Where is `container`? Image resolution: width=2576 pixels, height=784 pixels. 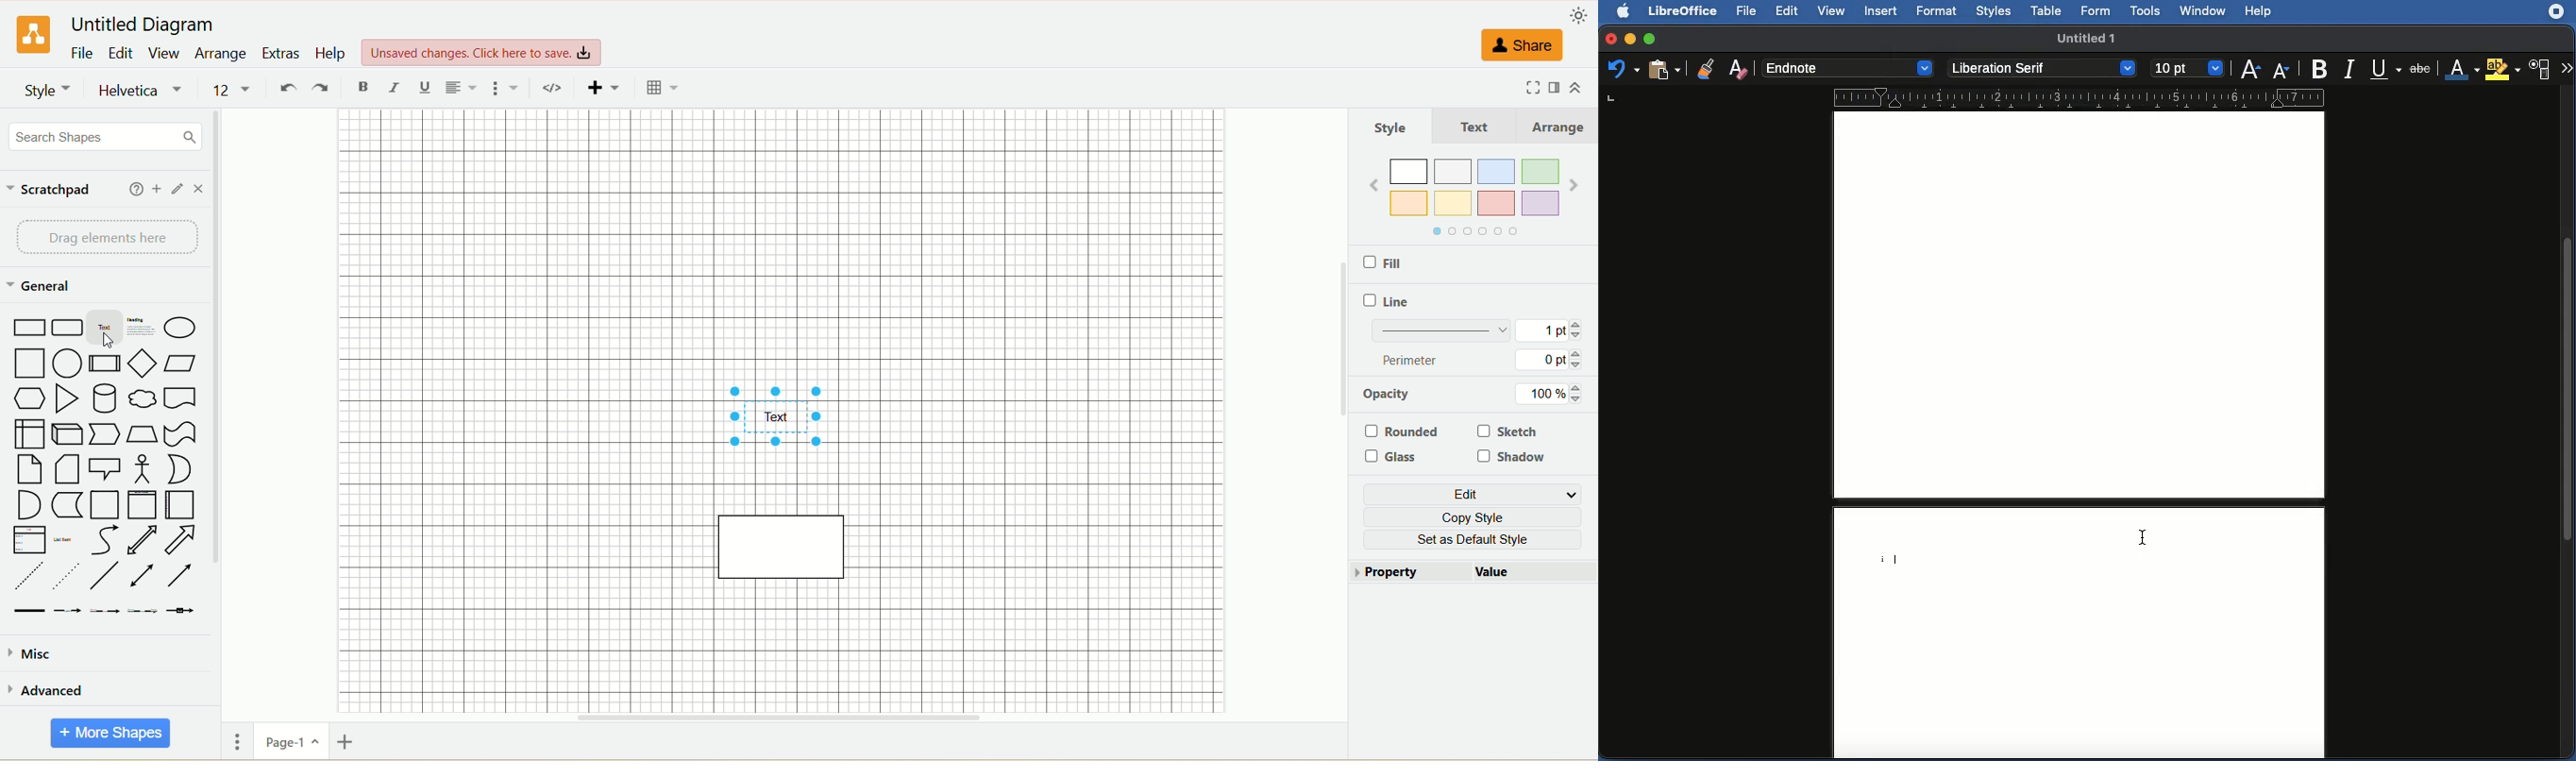 container is located at coordinates (104, 505).